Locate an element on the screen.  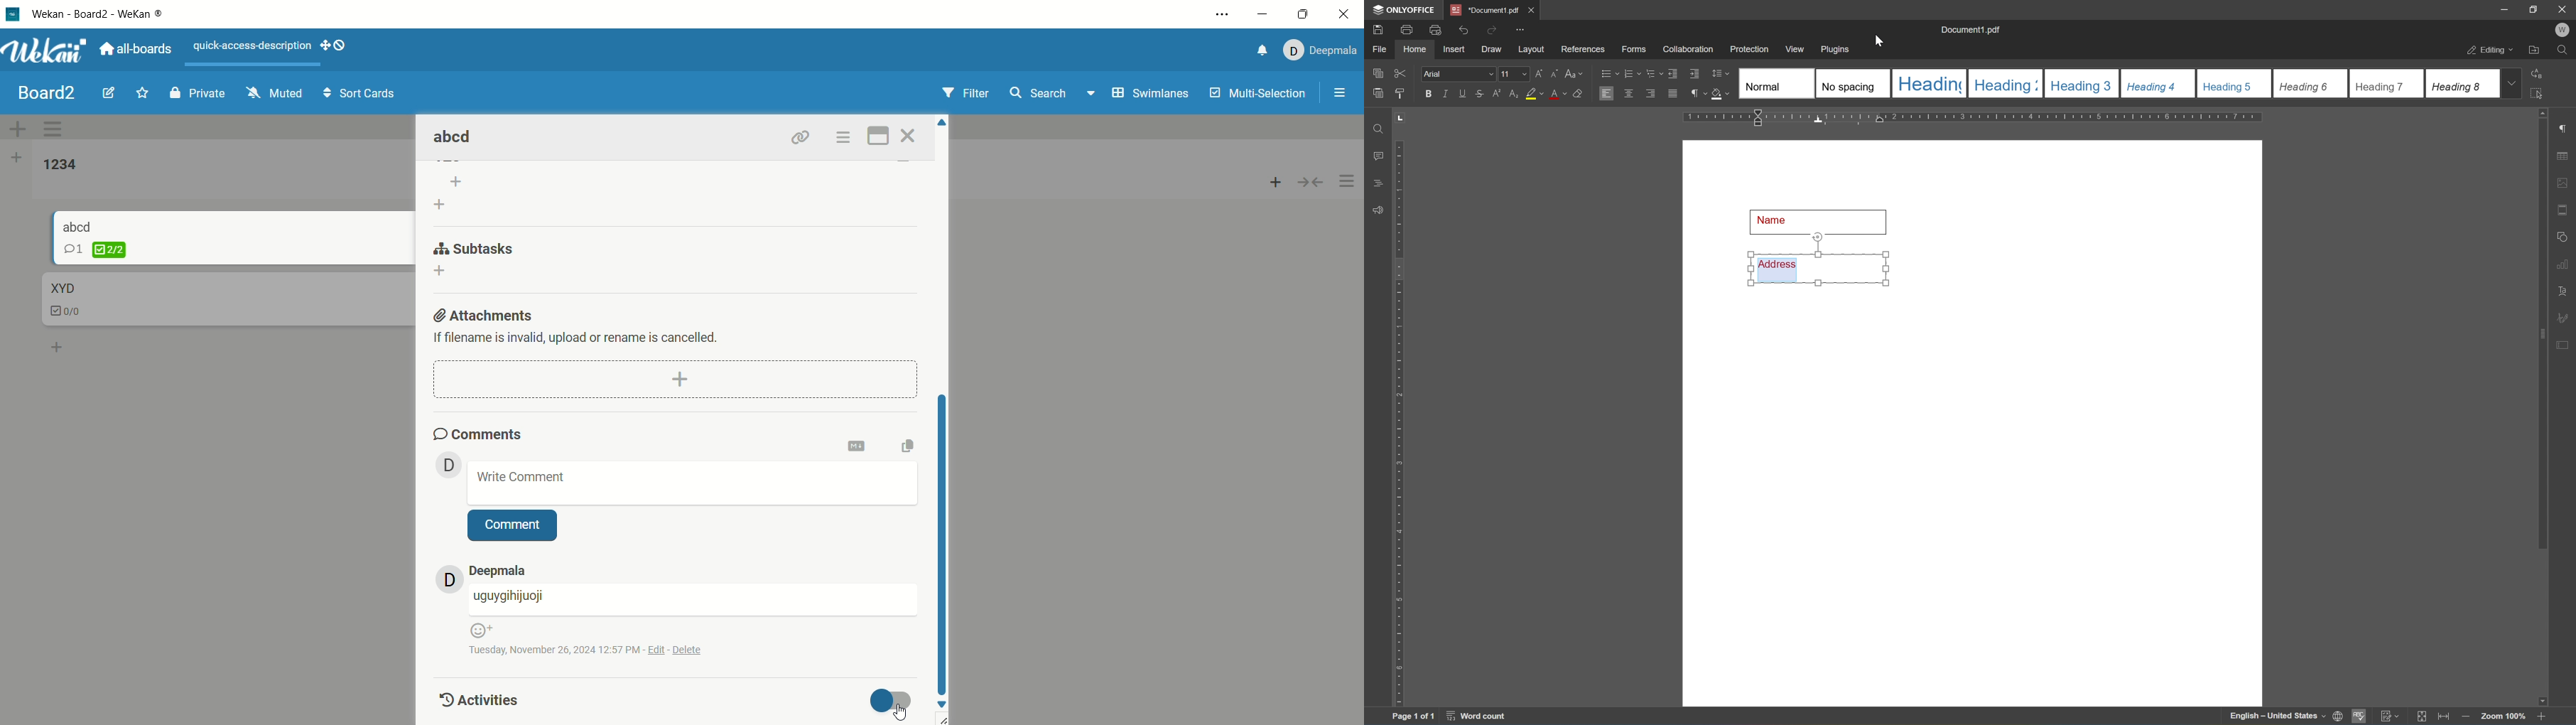
chart settings is located at coordinates (2566, 264).